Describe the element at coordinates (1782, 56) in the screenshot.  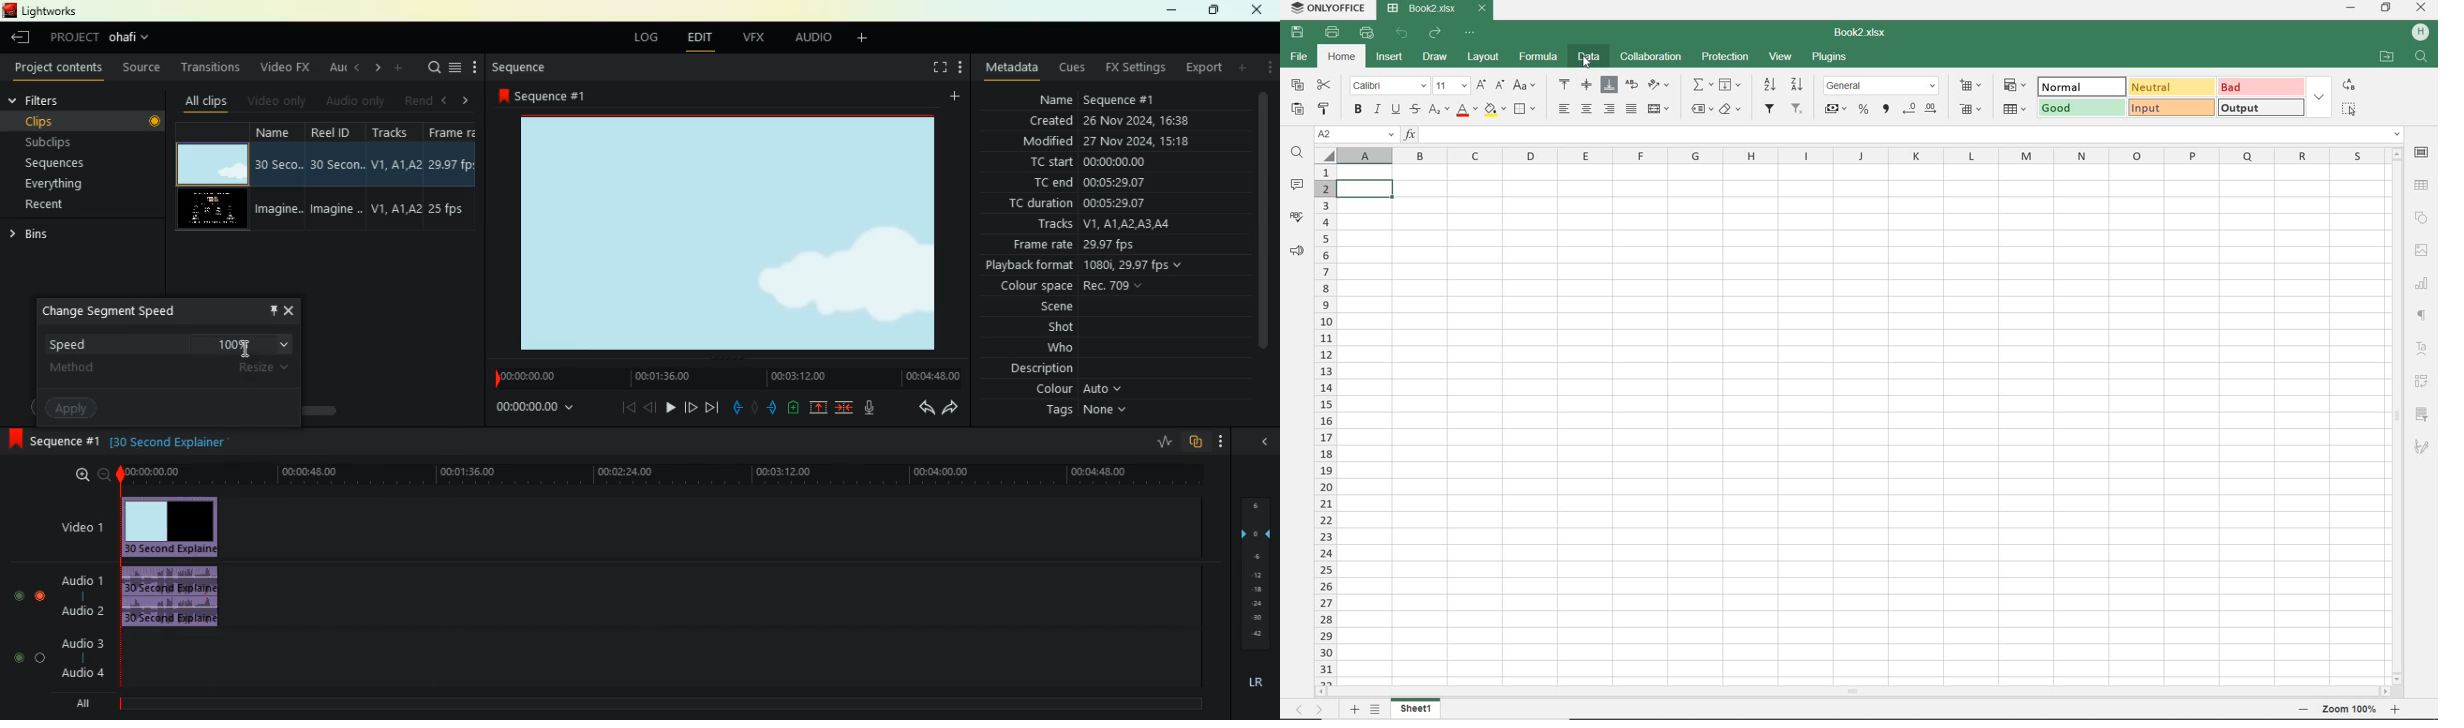
I see `VIEW` at that location.